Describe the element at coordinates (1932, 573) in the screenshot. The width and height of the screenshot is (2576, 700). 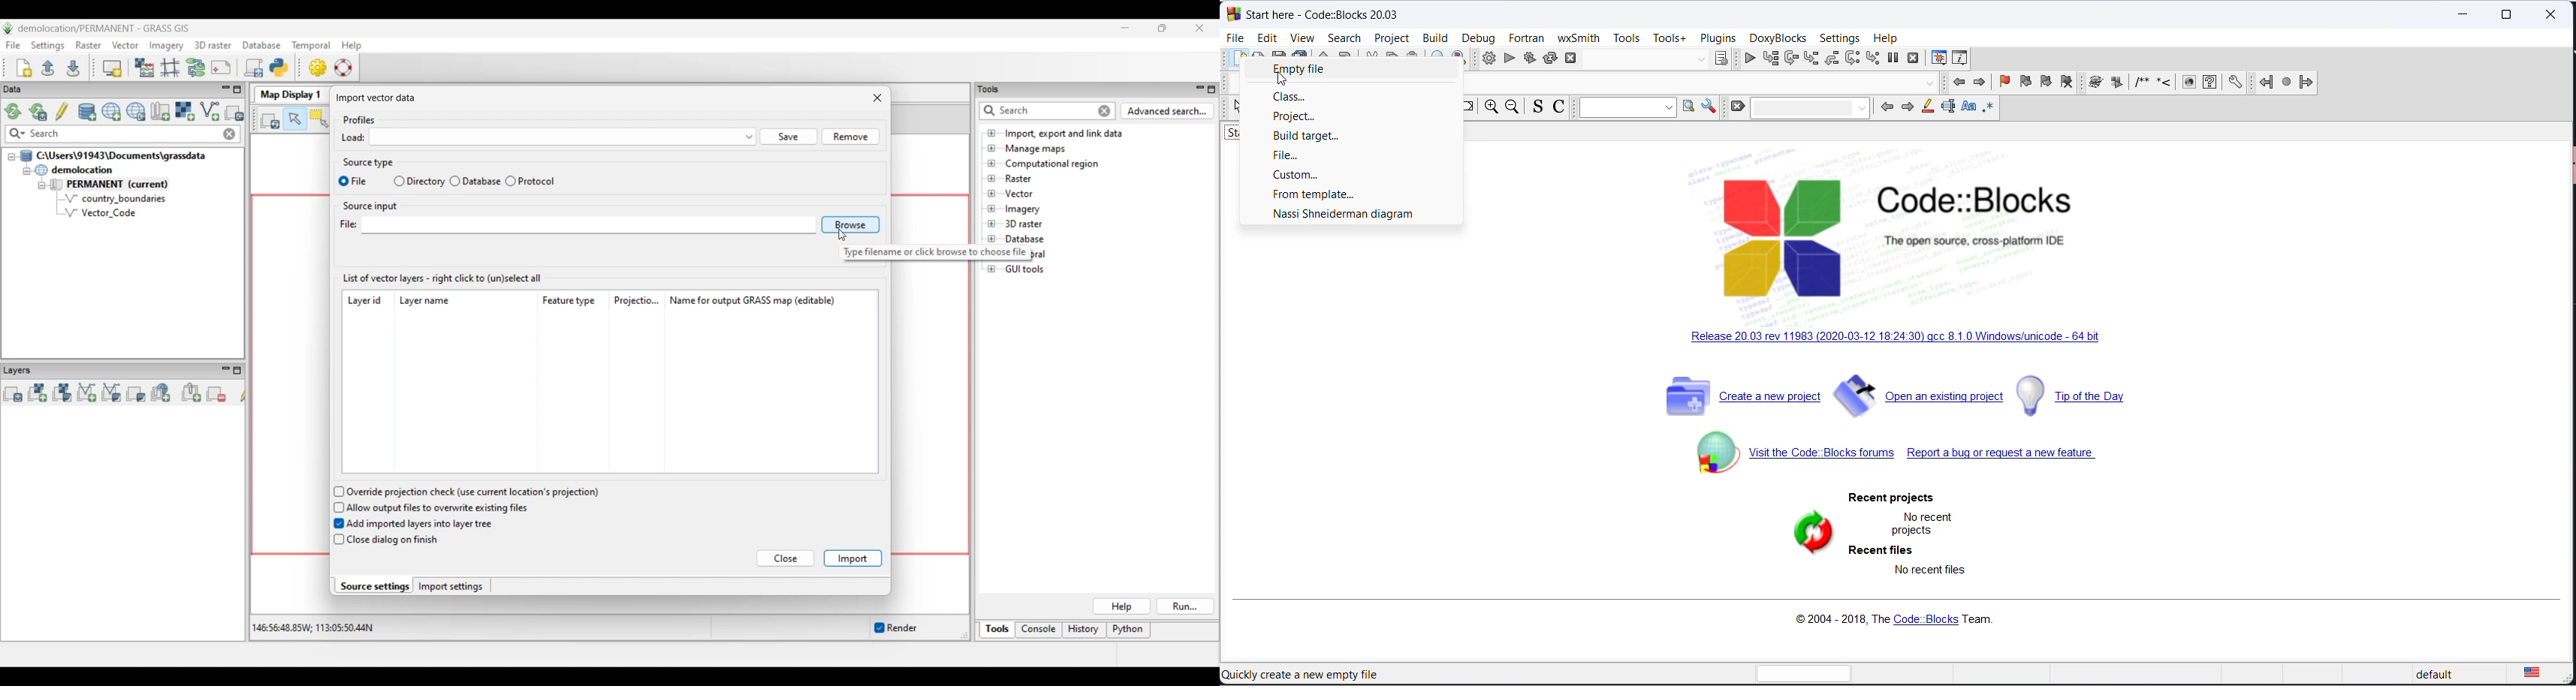
I see `no recent files` at that location.